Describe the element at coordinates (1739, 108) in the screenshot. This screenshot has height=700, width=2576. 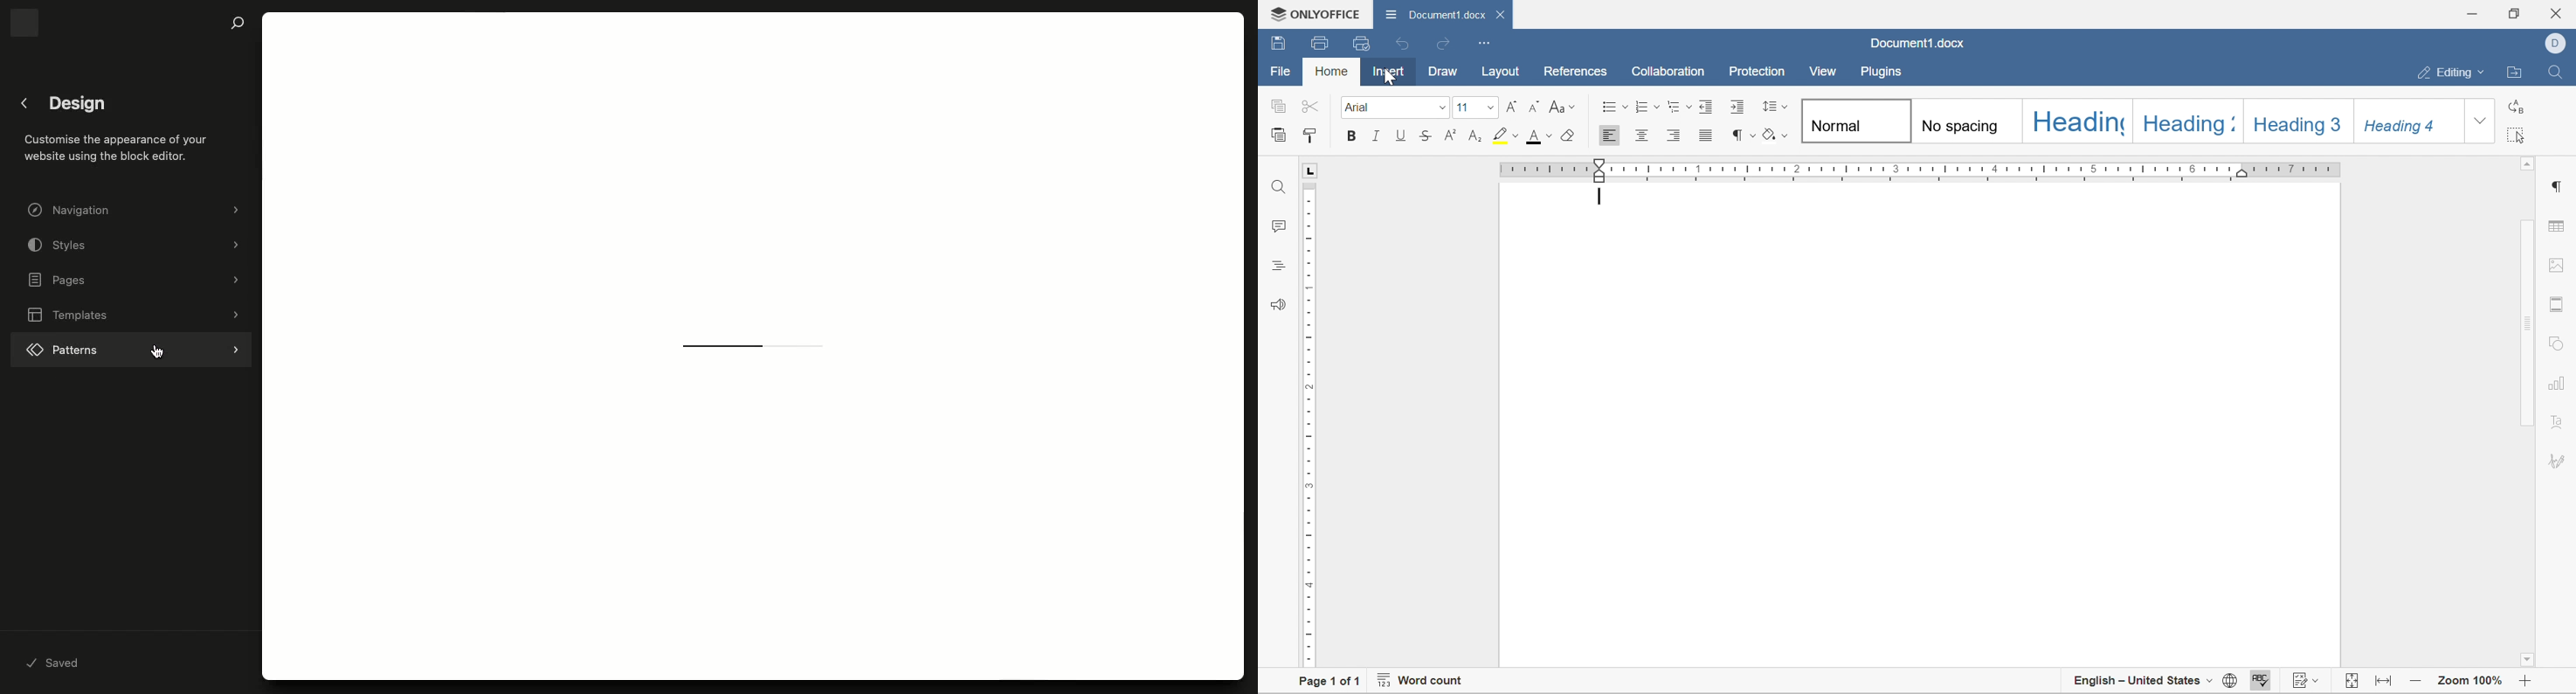
I see `Increase indent` at that location.